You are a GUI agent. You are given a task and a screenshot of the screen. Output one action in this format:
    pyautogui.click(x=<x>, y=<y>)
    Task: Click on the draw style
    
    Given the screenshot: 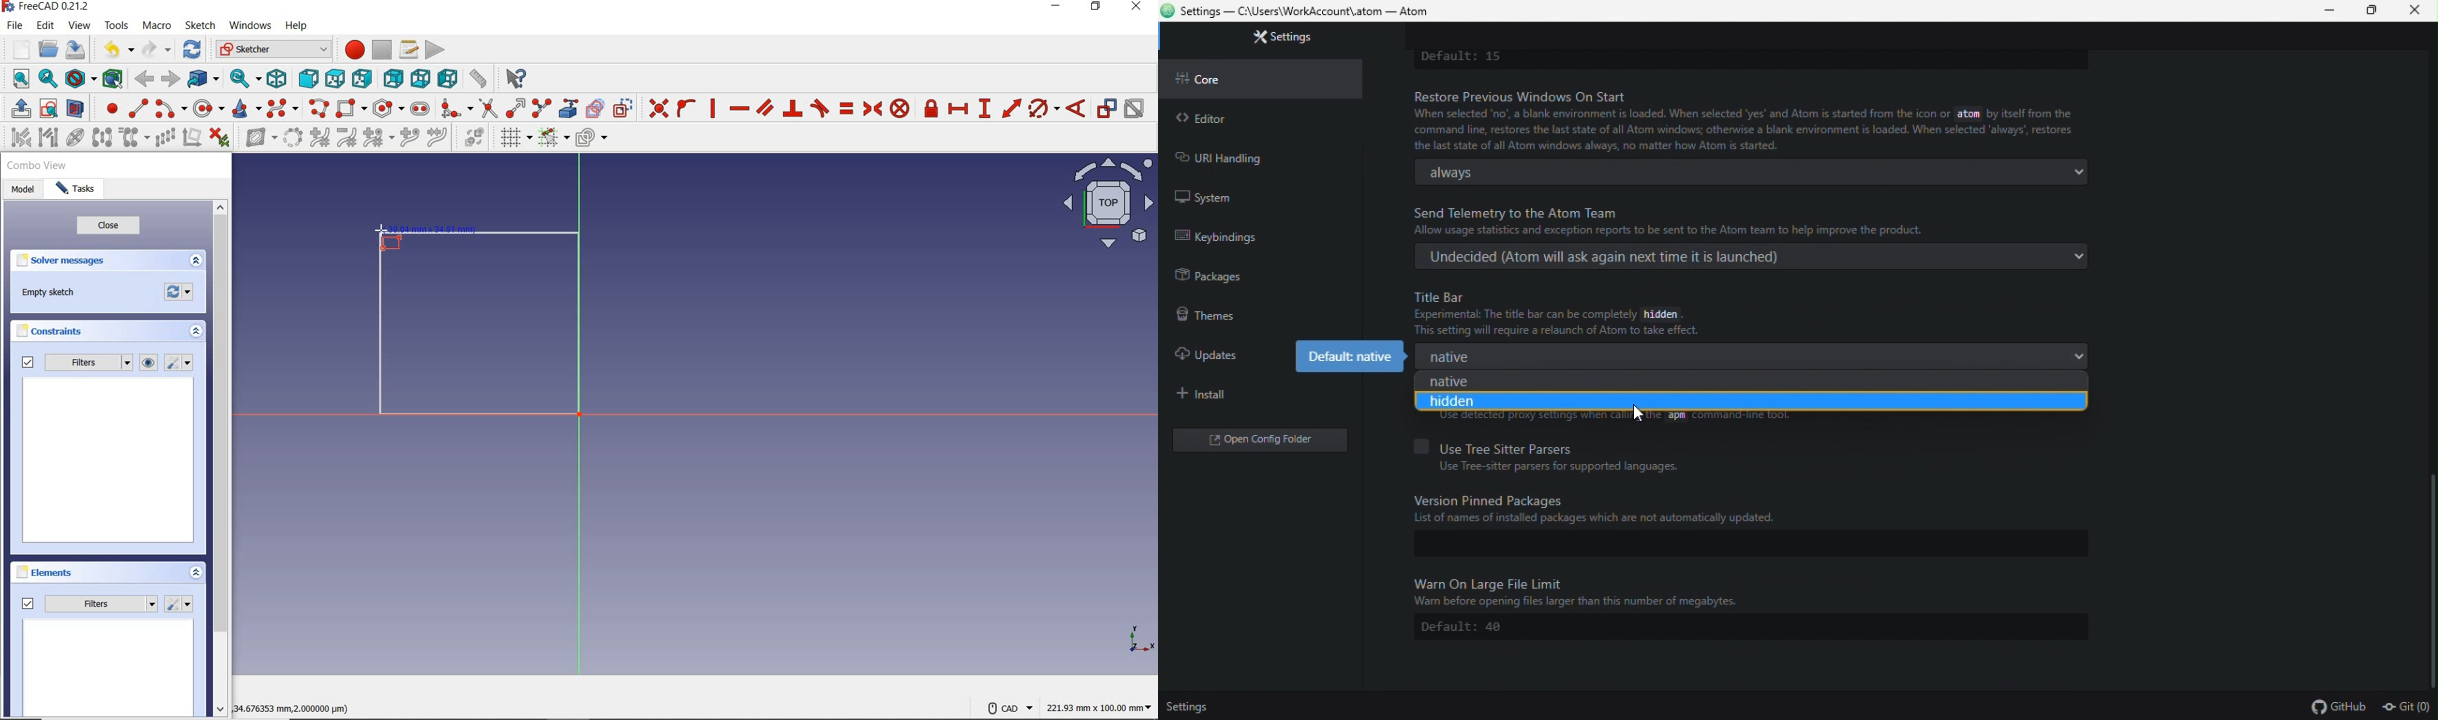 What is the action you would take?
    pyautogui.click(x=79, y=78)
    